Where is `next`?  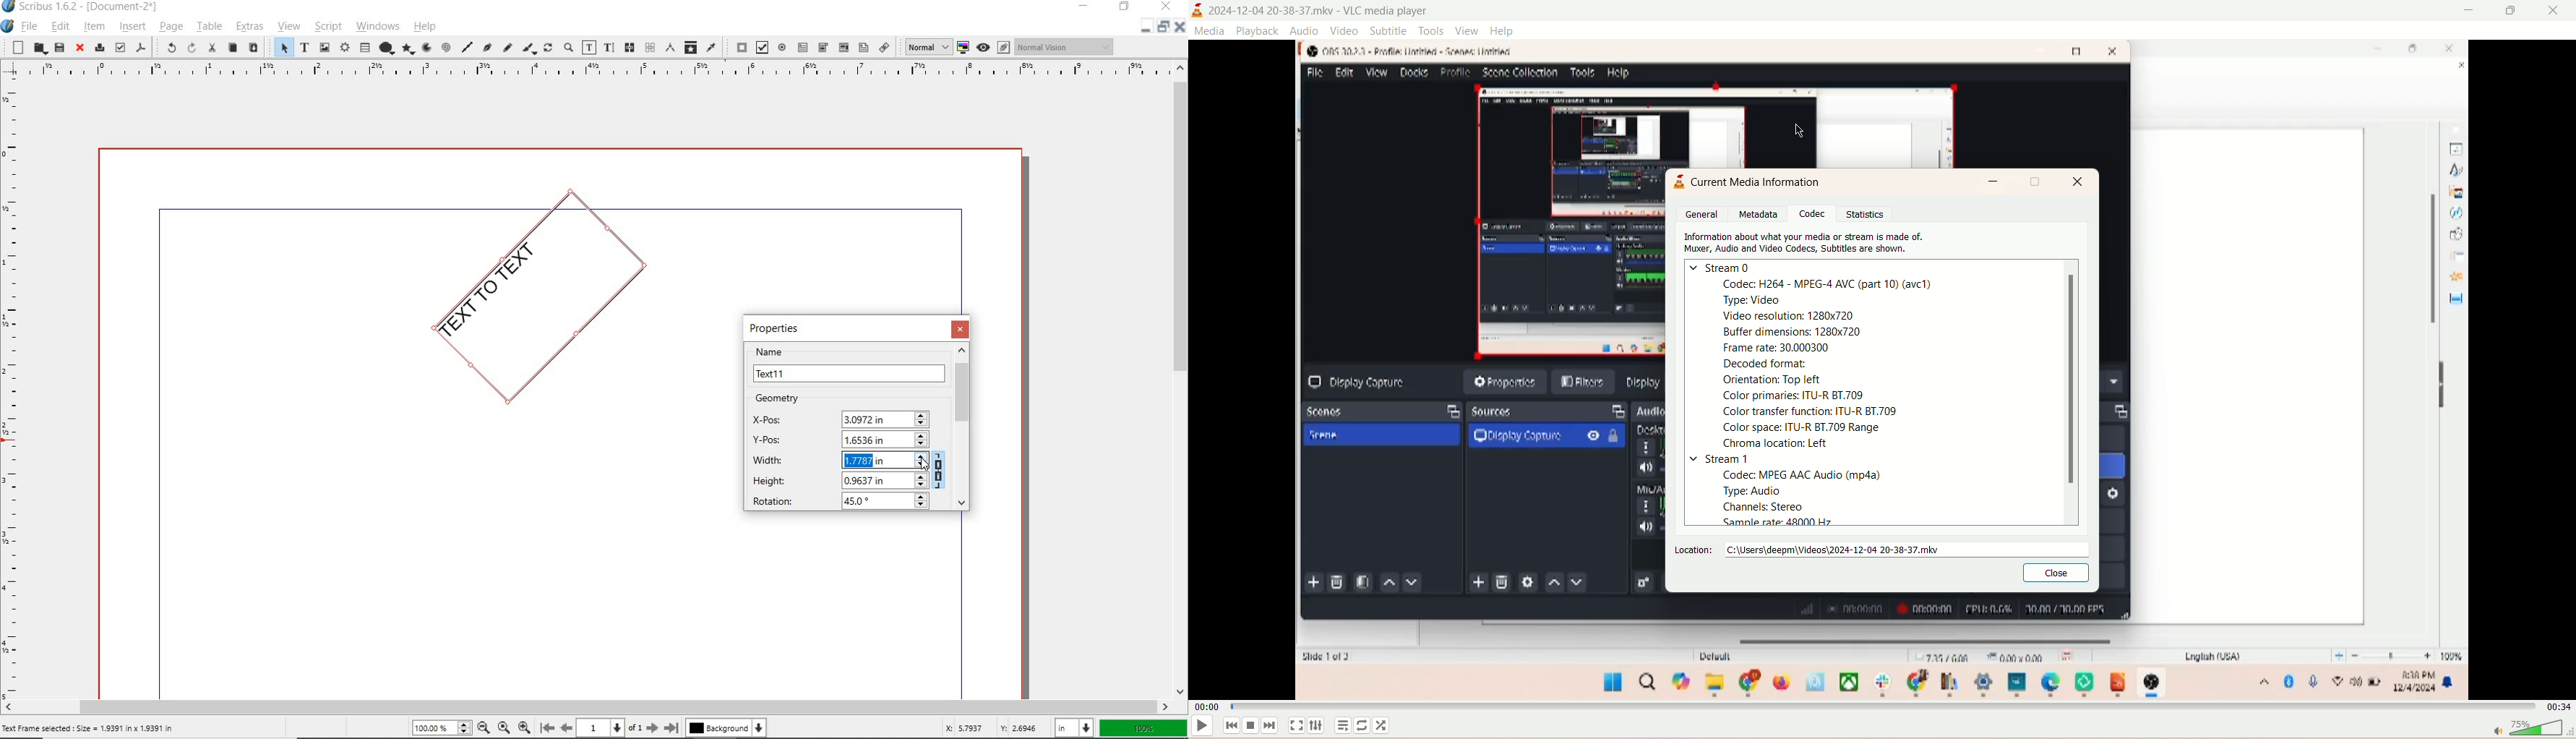
next is located at coordinates (1270, 726).